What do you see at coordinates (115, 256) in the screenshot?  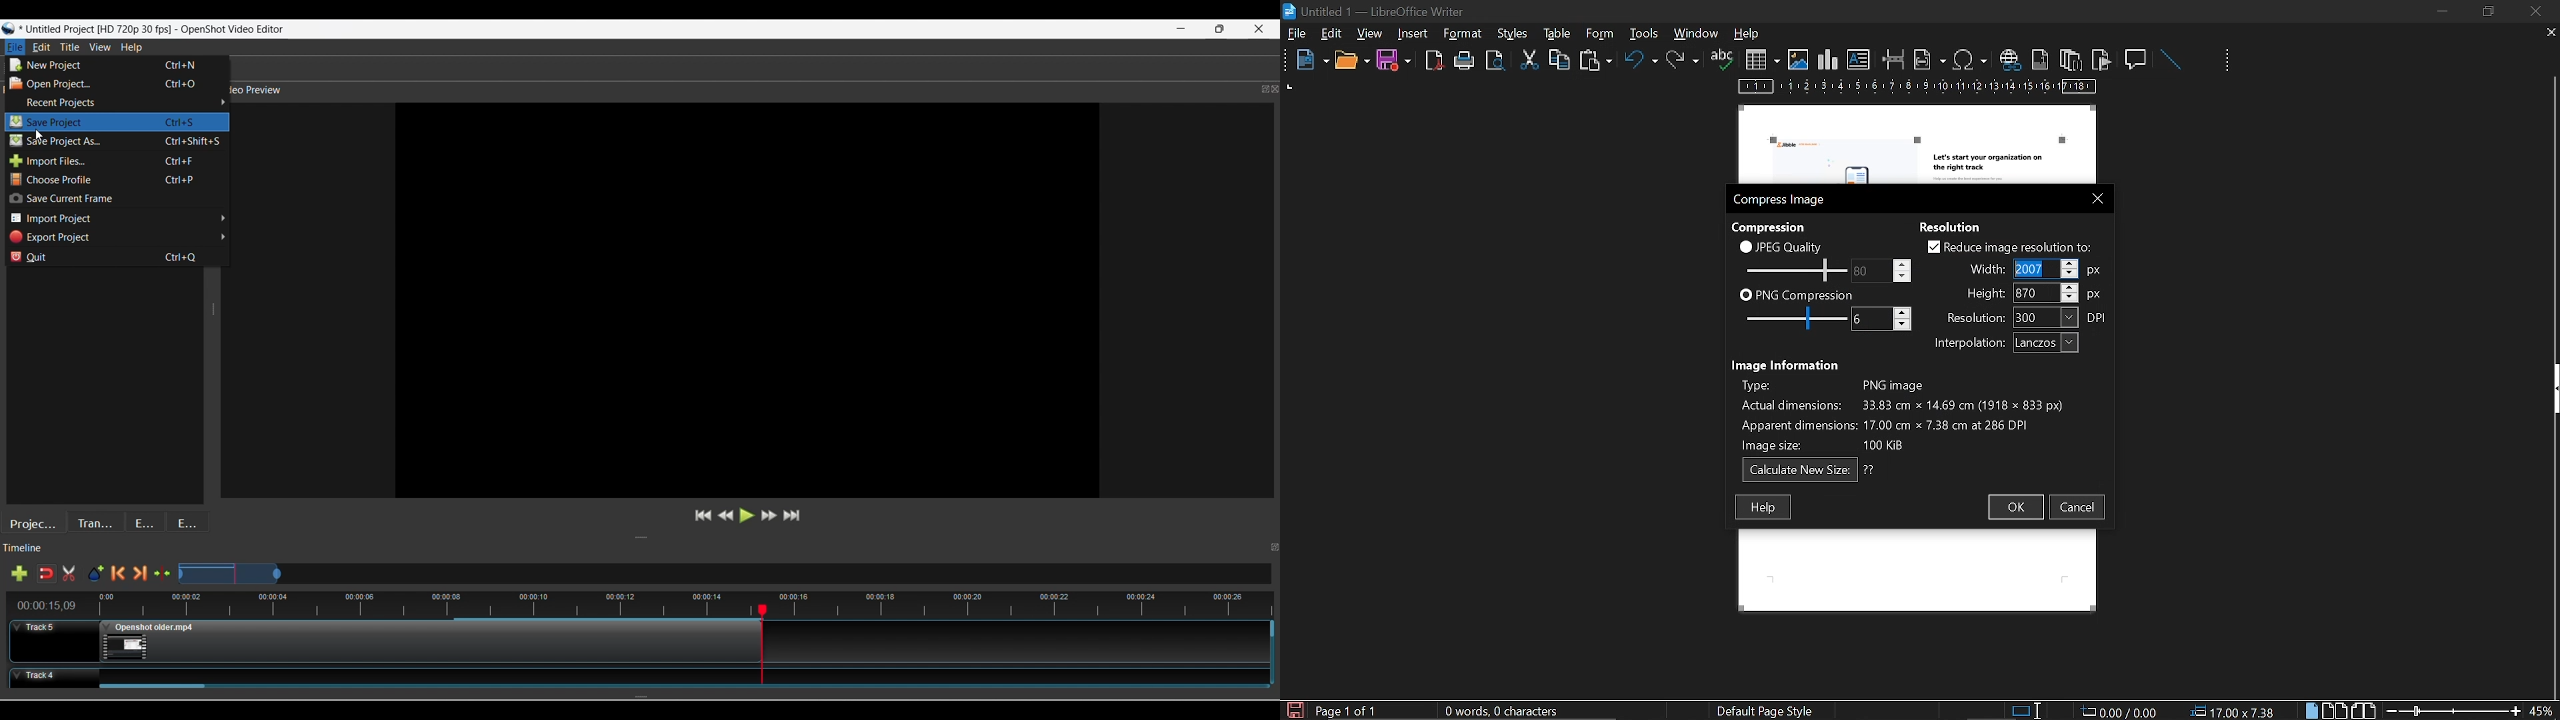 I see `Quit` at bounding box center [115, 256].